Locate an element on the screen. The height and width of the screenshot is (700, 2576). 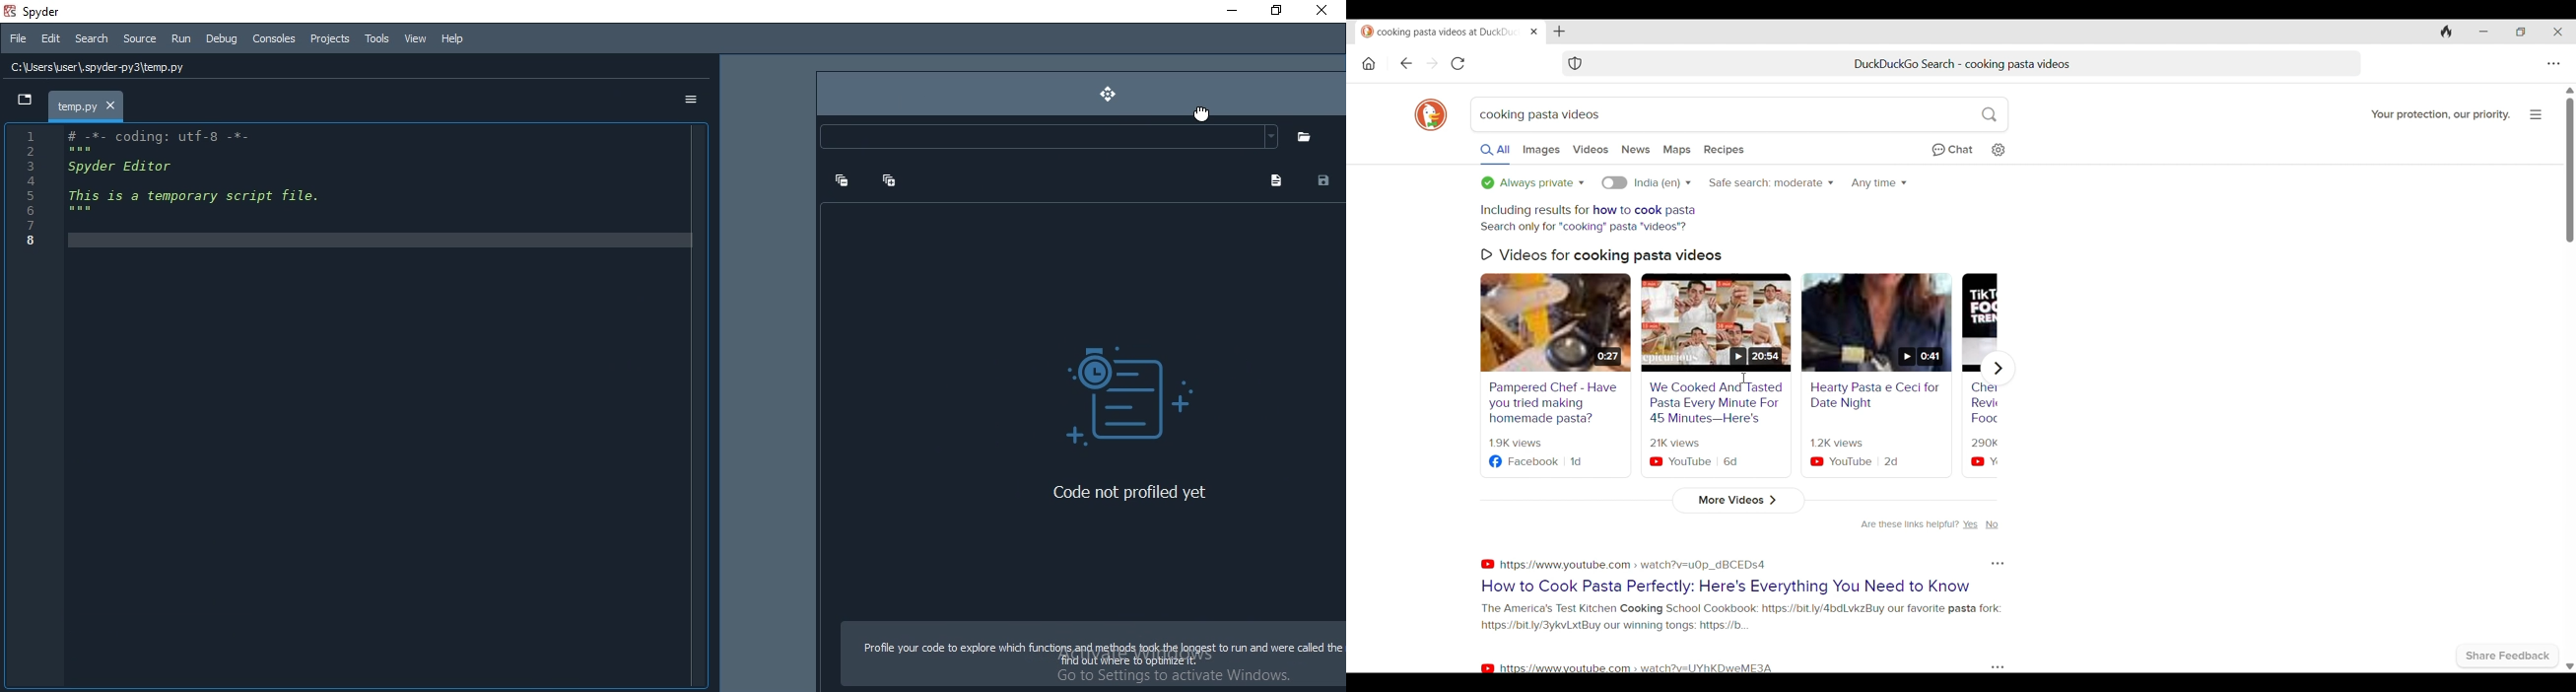
File  is located at coordinates (17, 38).